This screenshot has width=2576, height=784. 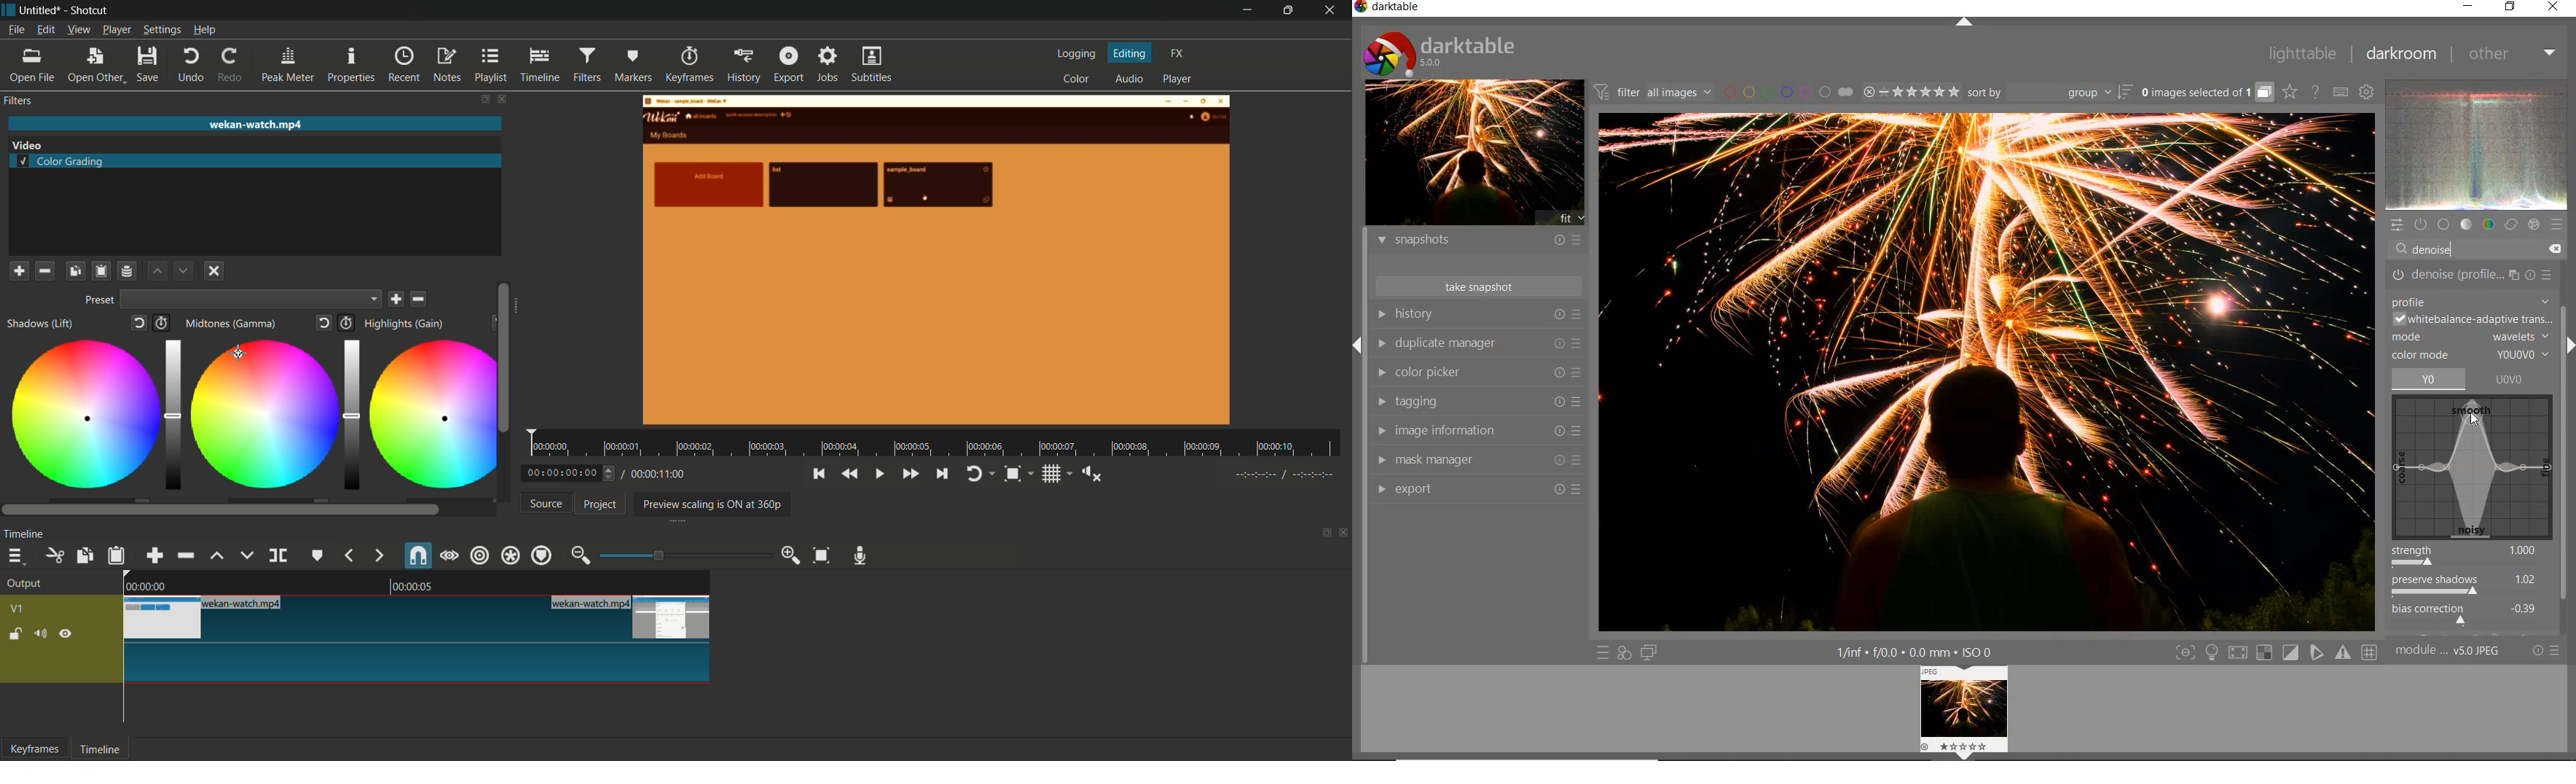 I want to click on adjustment bar, so click(x=349, y=414).